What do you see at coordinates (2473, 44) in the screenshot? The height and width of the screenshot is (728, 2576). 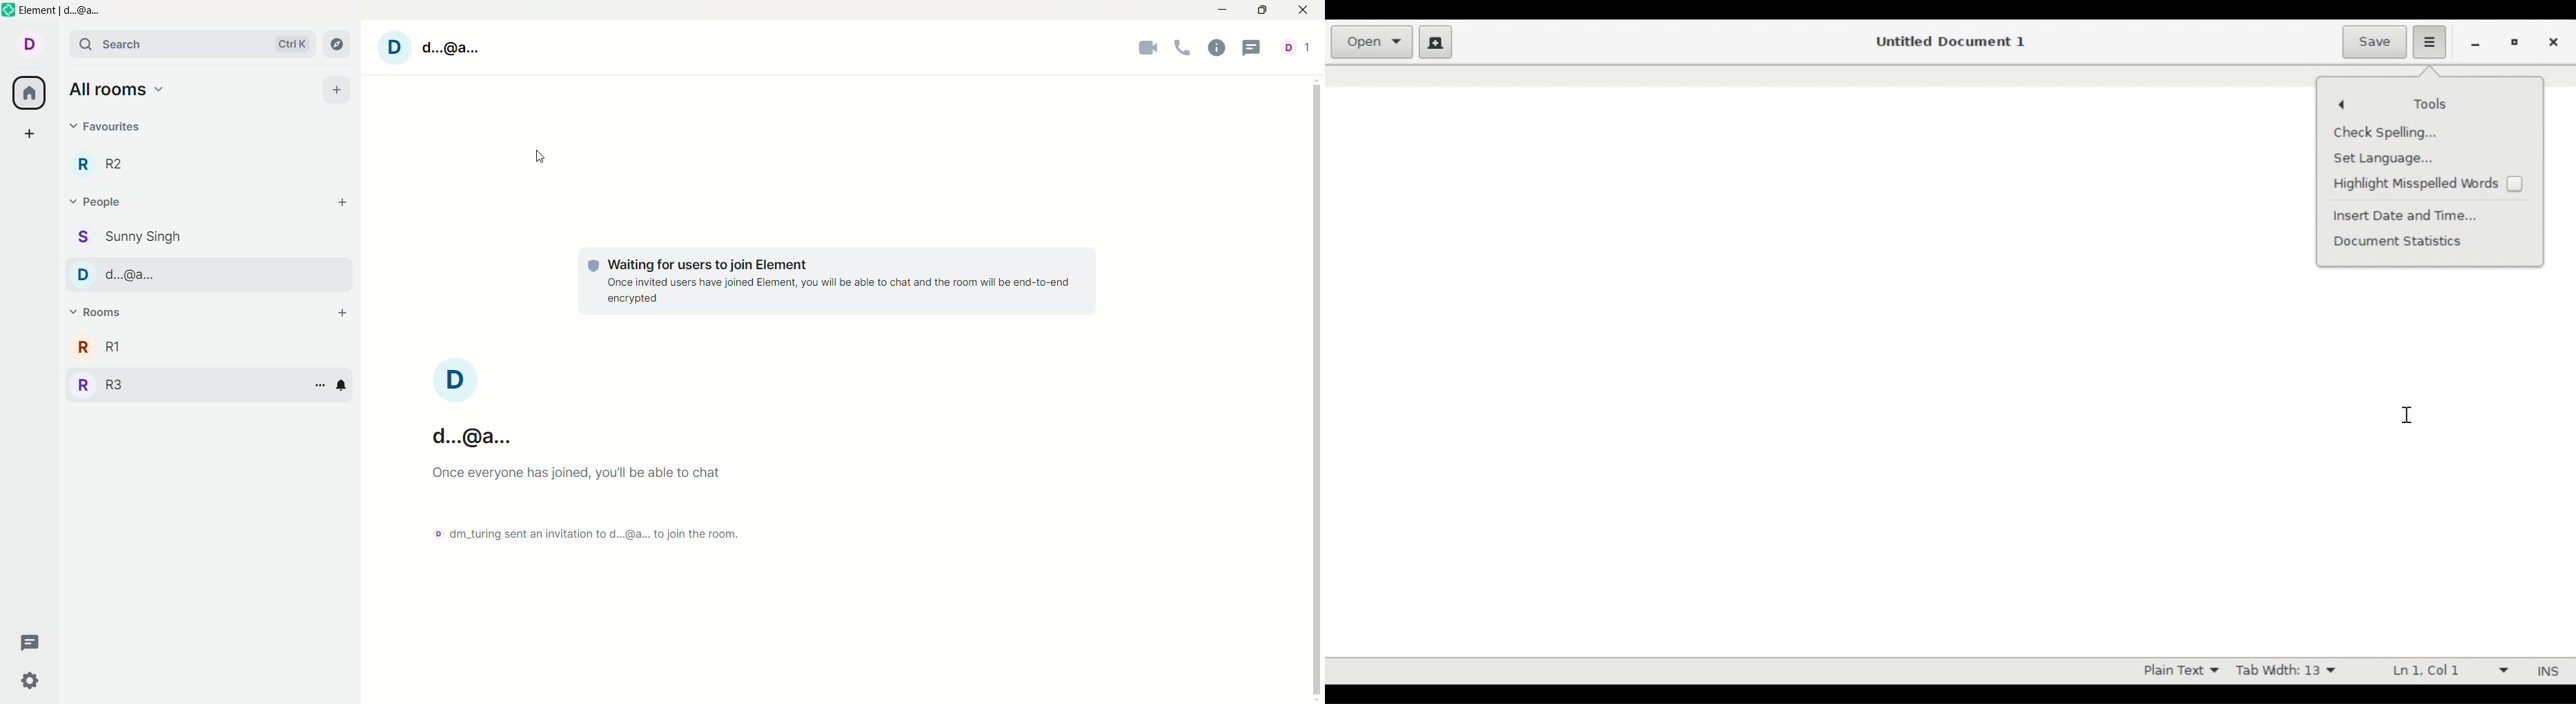 I see `minimize` at bounding box center [2473, 44].